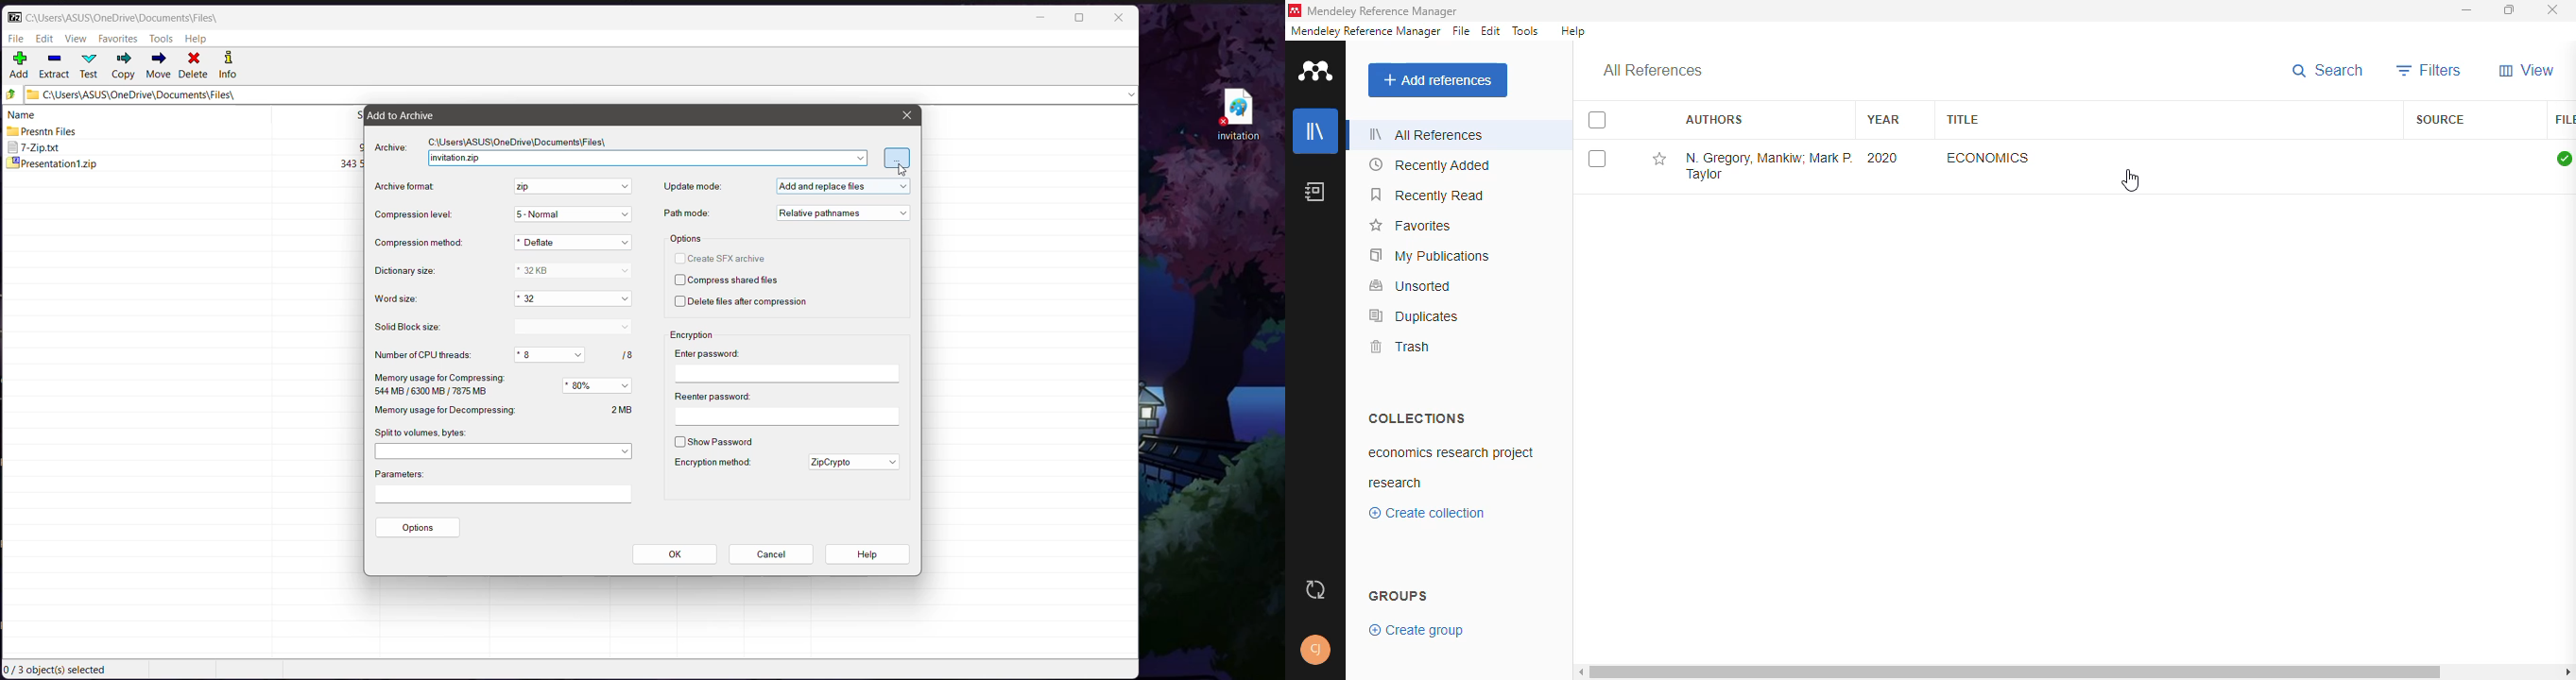 The width and height of the screenshot is (2576, 700). What do you see at coordinates (726, 280) in the screenshot?
I see `Compress shared files - click to enable/disable` at bounding box center [726, 280].